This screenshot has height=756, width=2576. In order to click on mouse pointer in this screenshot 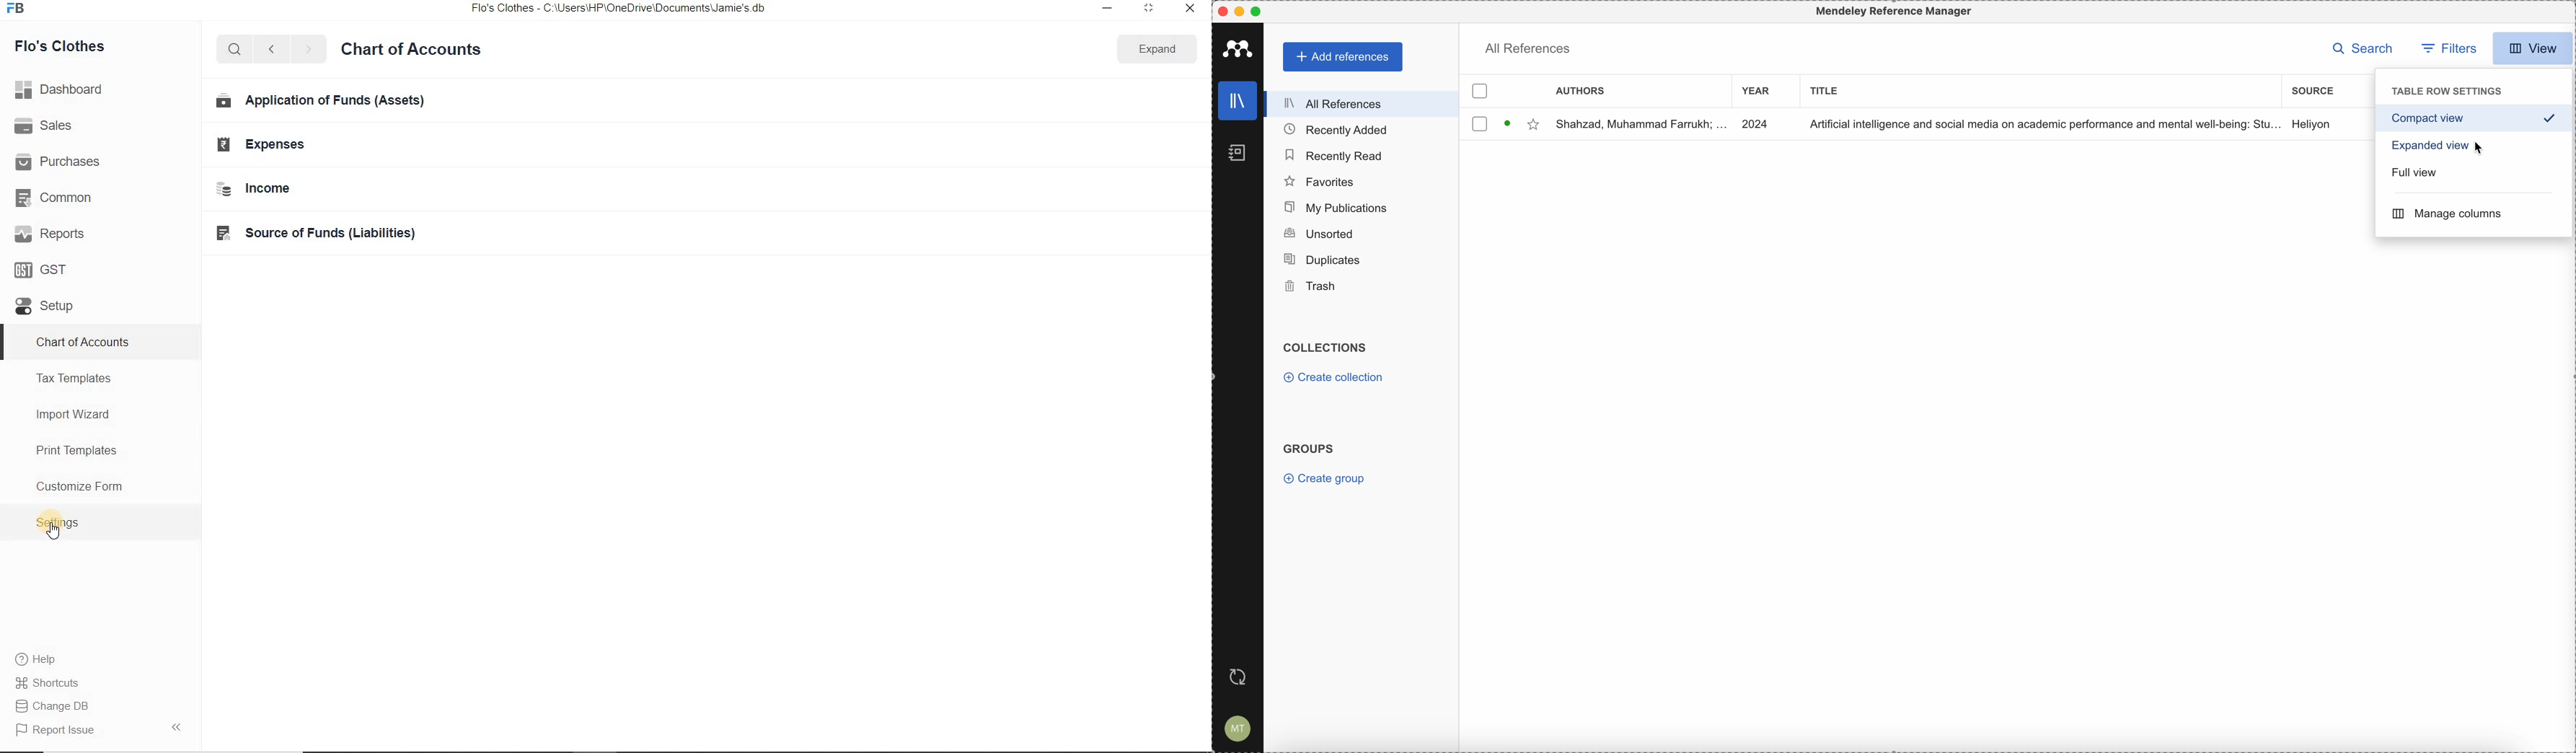, I will do `click(56, 532)`.